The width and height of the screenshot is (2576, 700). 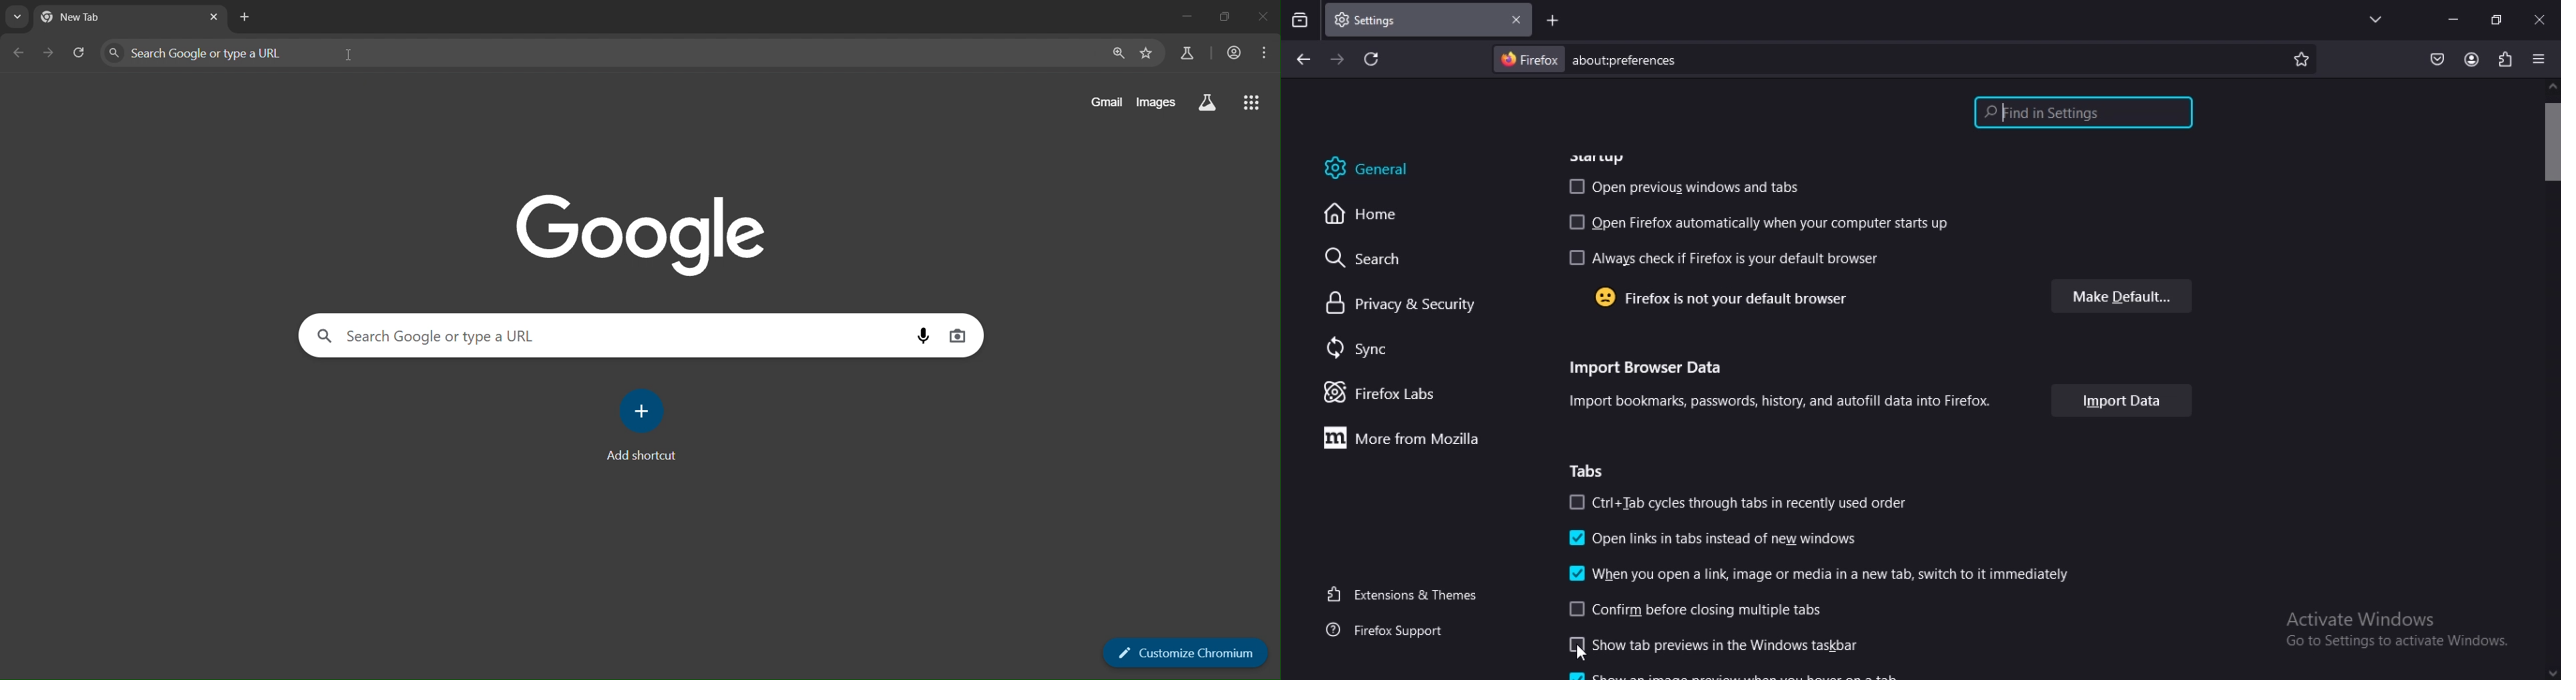 I want to click on confirm before closing multile tabs, so click(x=1693, y=608).